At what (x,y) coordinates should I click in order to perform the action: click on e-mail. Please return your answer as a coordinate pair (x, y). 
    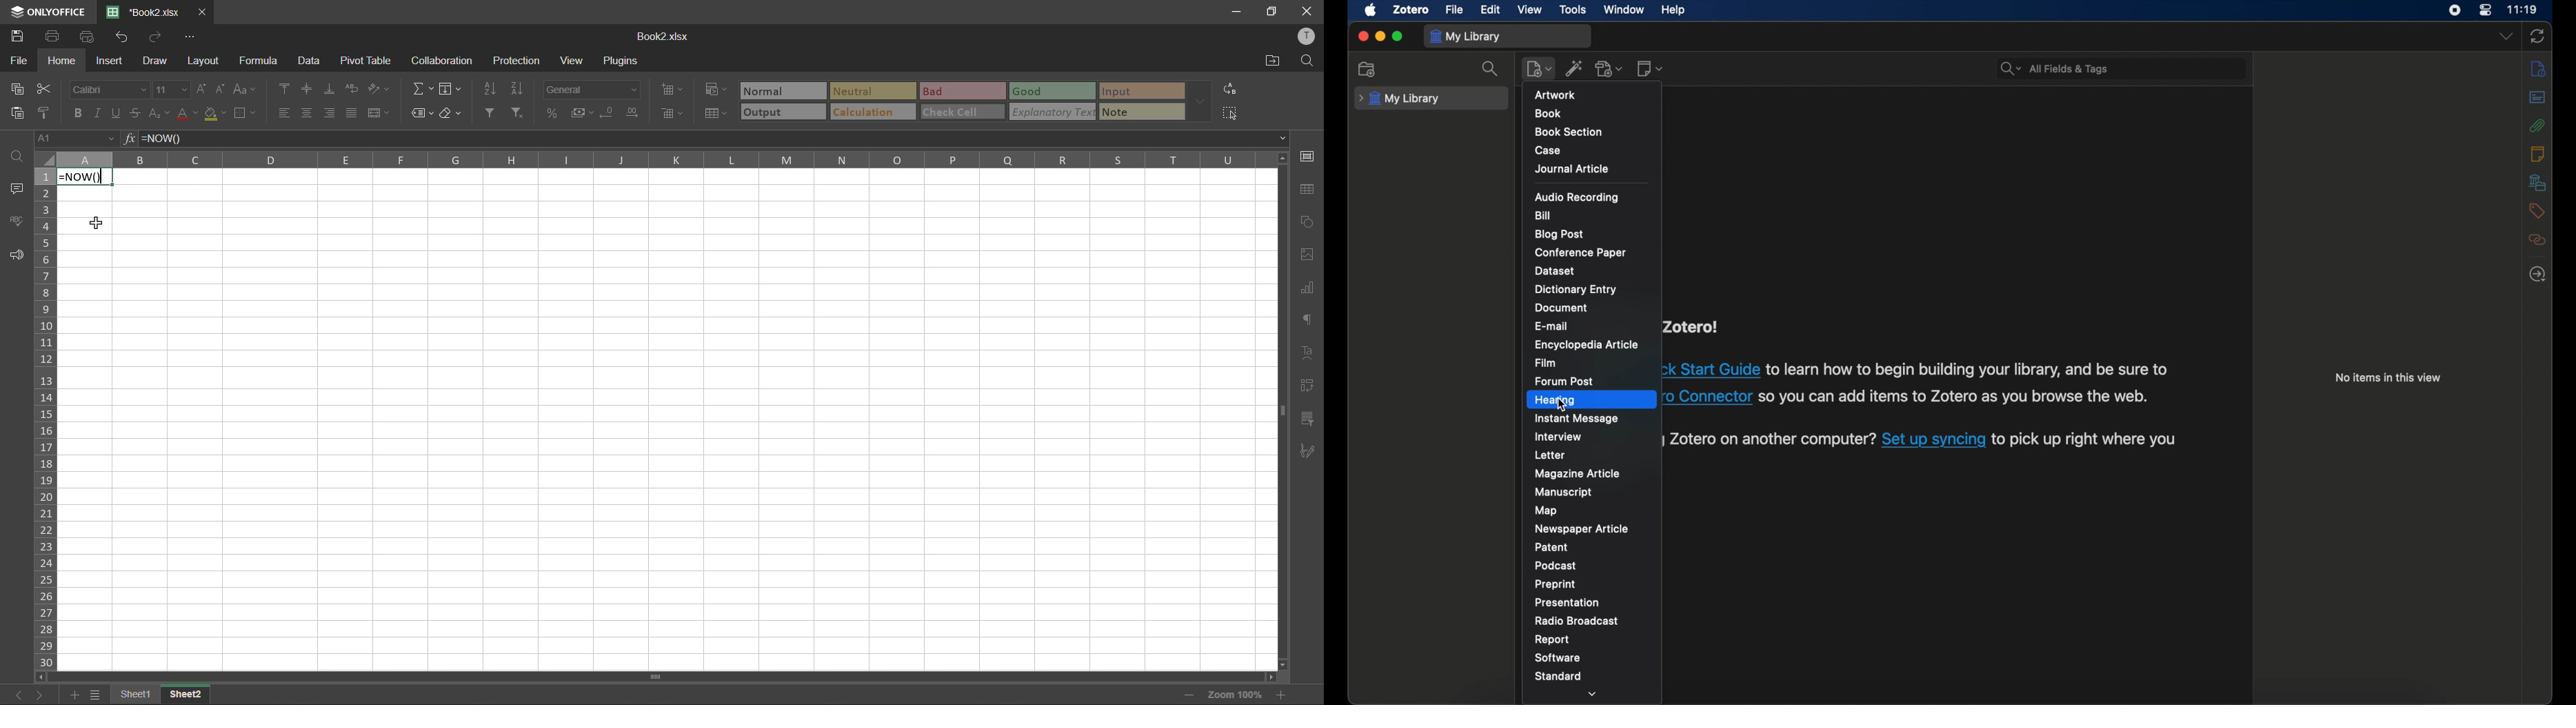
    Looking at the image, I should click on (1552, 327).